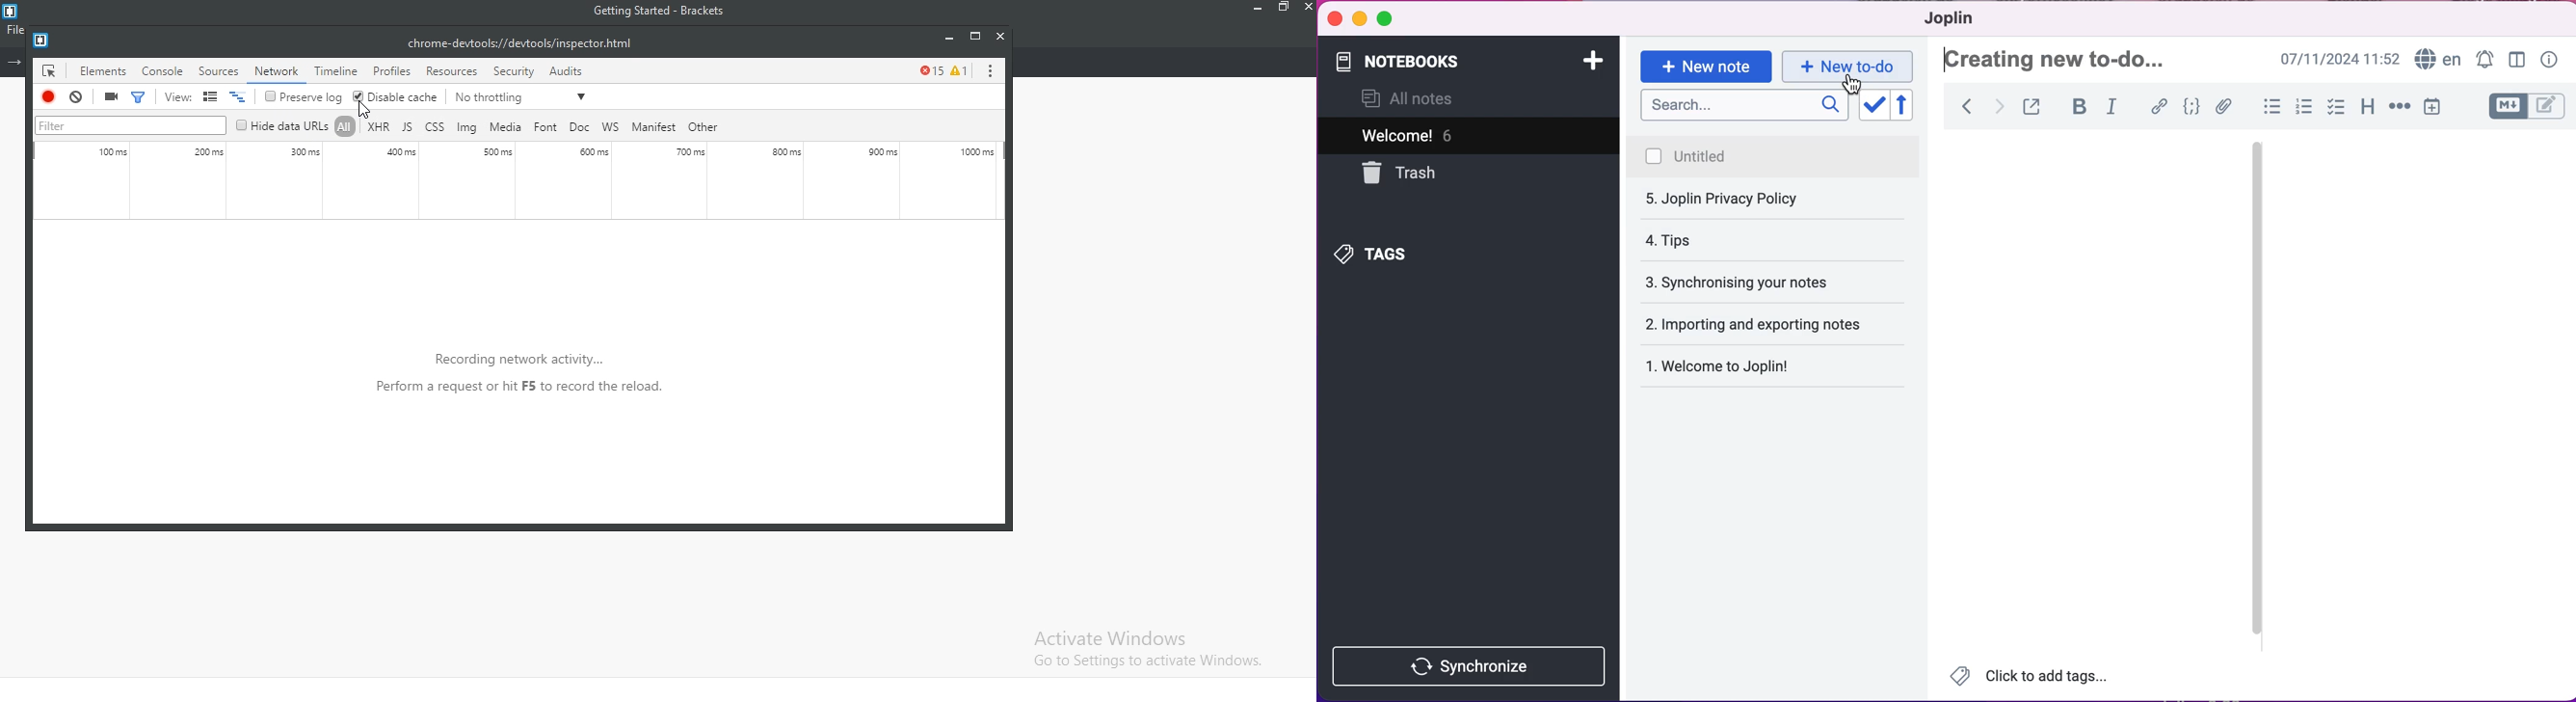  What do you see at coordinates (570, 69) in the screenshot?
I see `audits` at bounding box center [570, 69].